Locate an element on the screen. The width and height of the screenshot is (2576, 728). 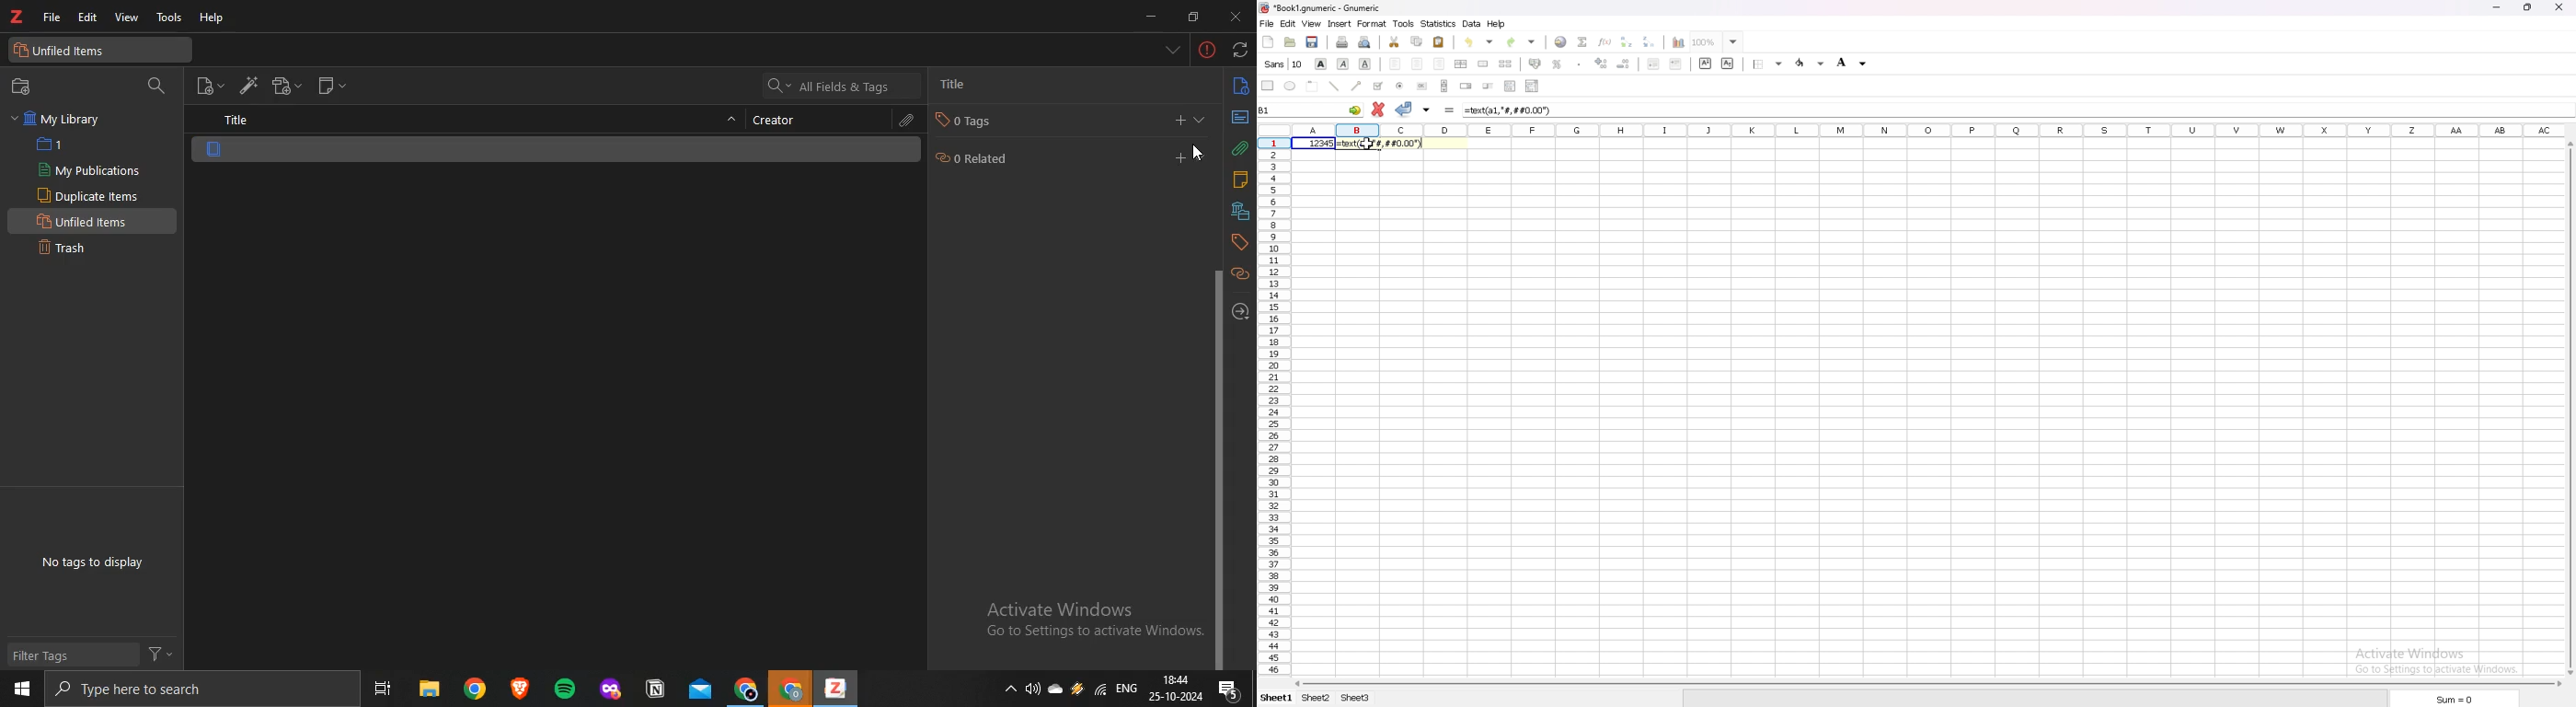
combo box is located at coordinates (1532, 86).